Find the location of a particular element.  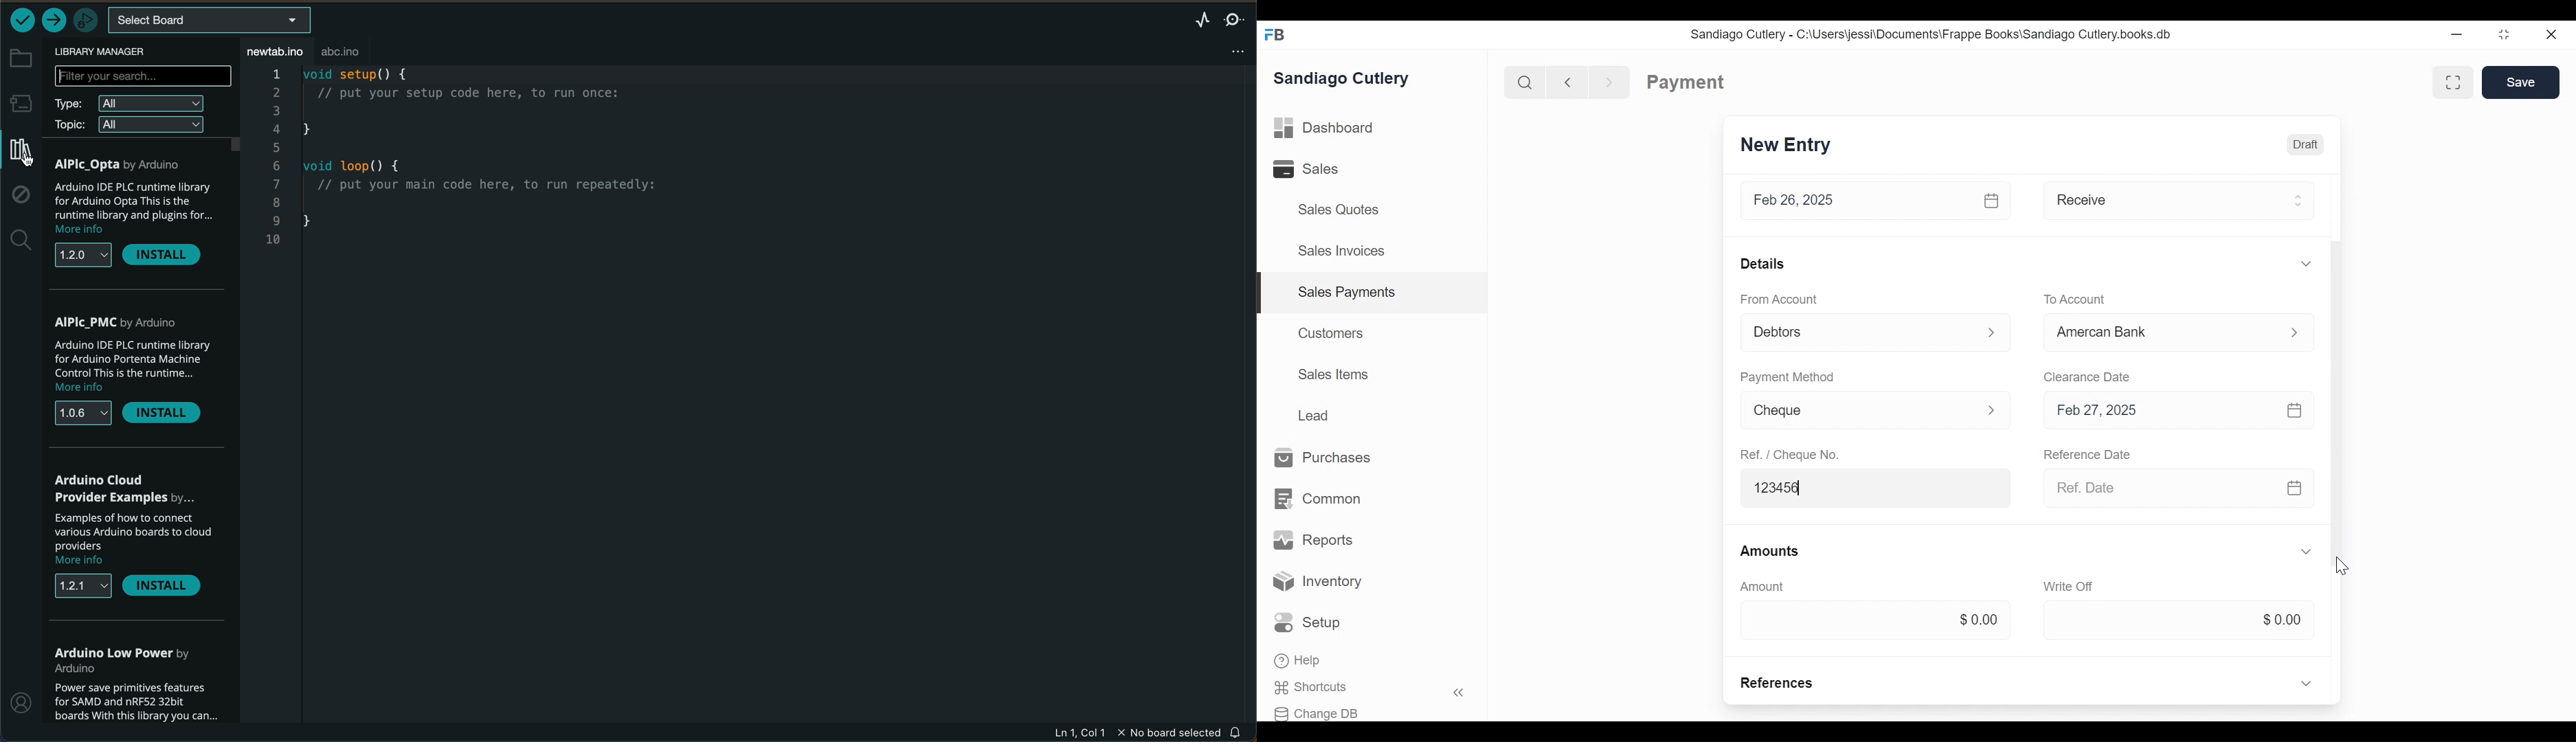

Sandiago Cutlery - C:\Users\jessi\Documents\Frappe Books\Sandiago Cutlery.books.db is located at coordinates (1931, 34).